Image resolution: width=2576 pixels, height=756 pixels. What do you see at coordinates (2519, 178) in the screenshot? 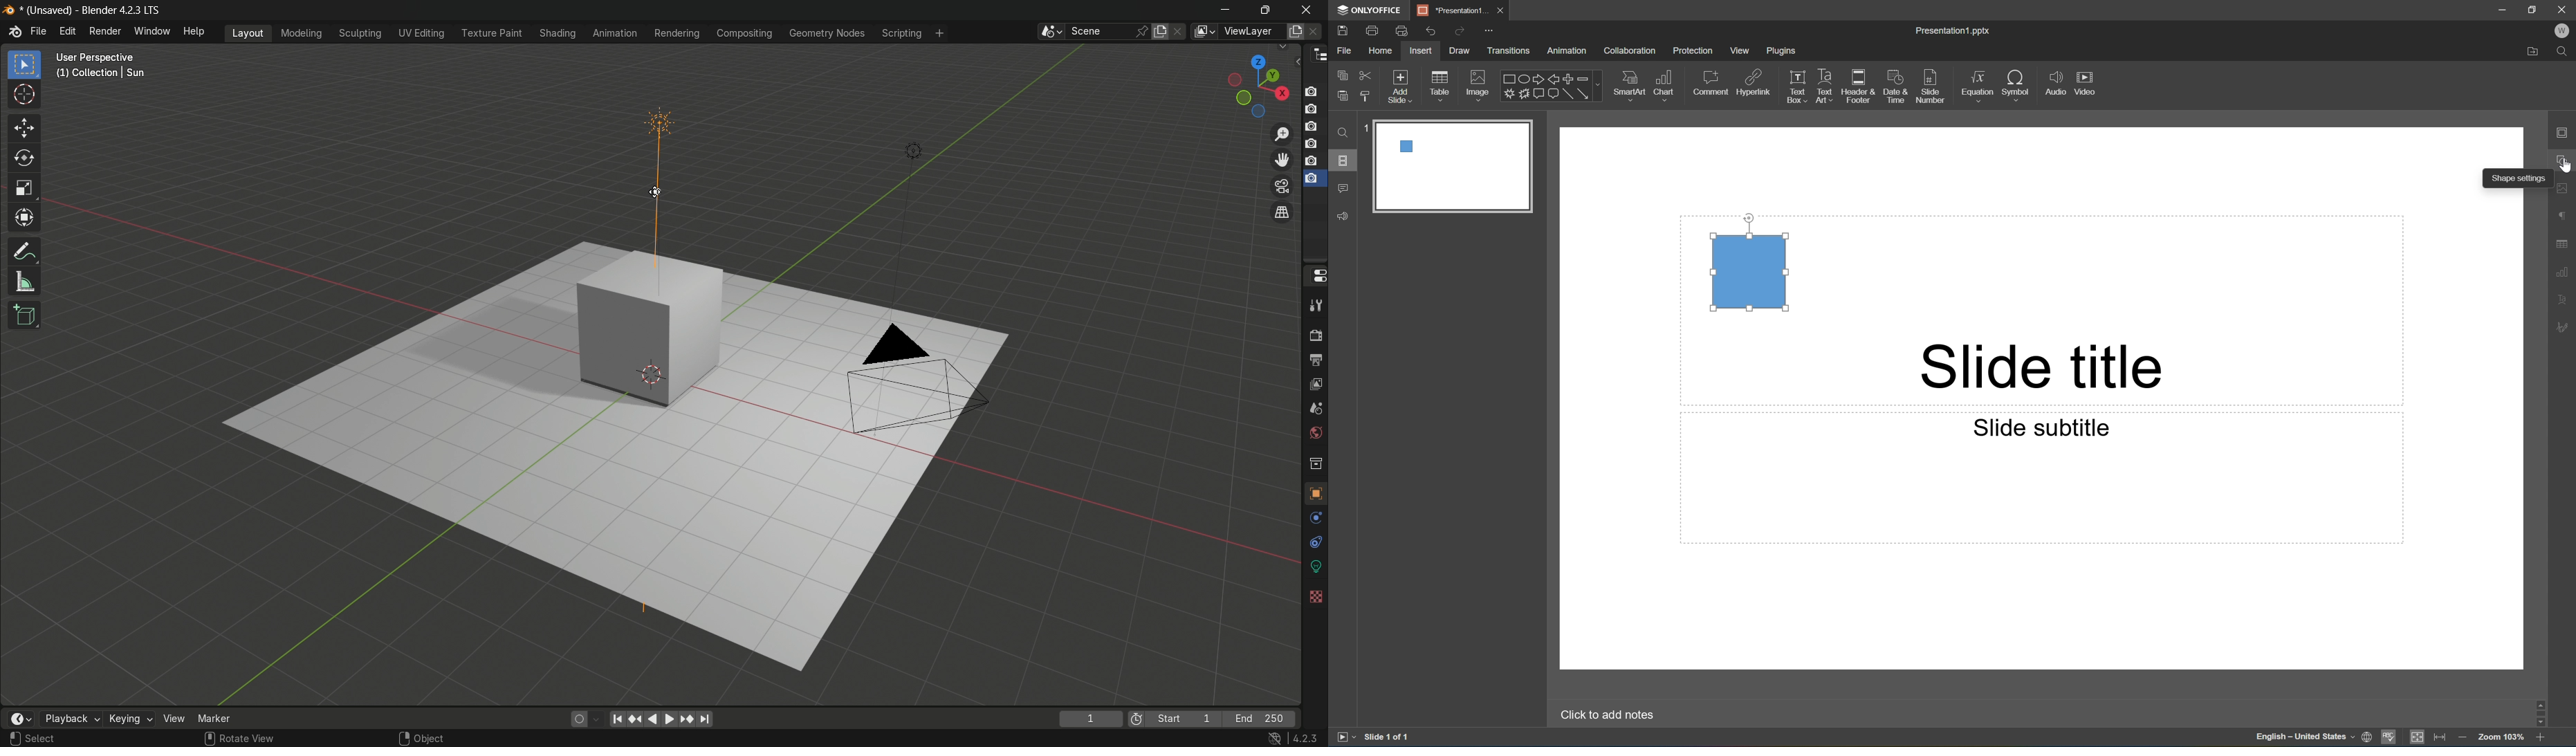
I see `Shape settings` at bounding box center [2519, 178].